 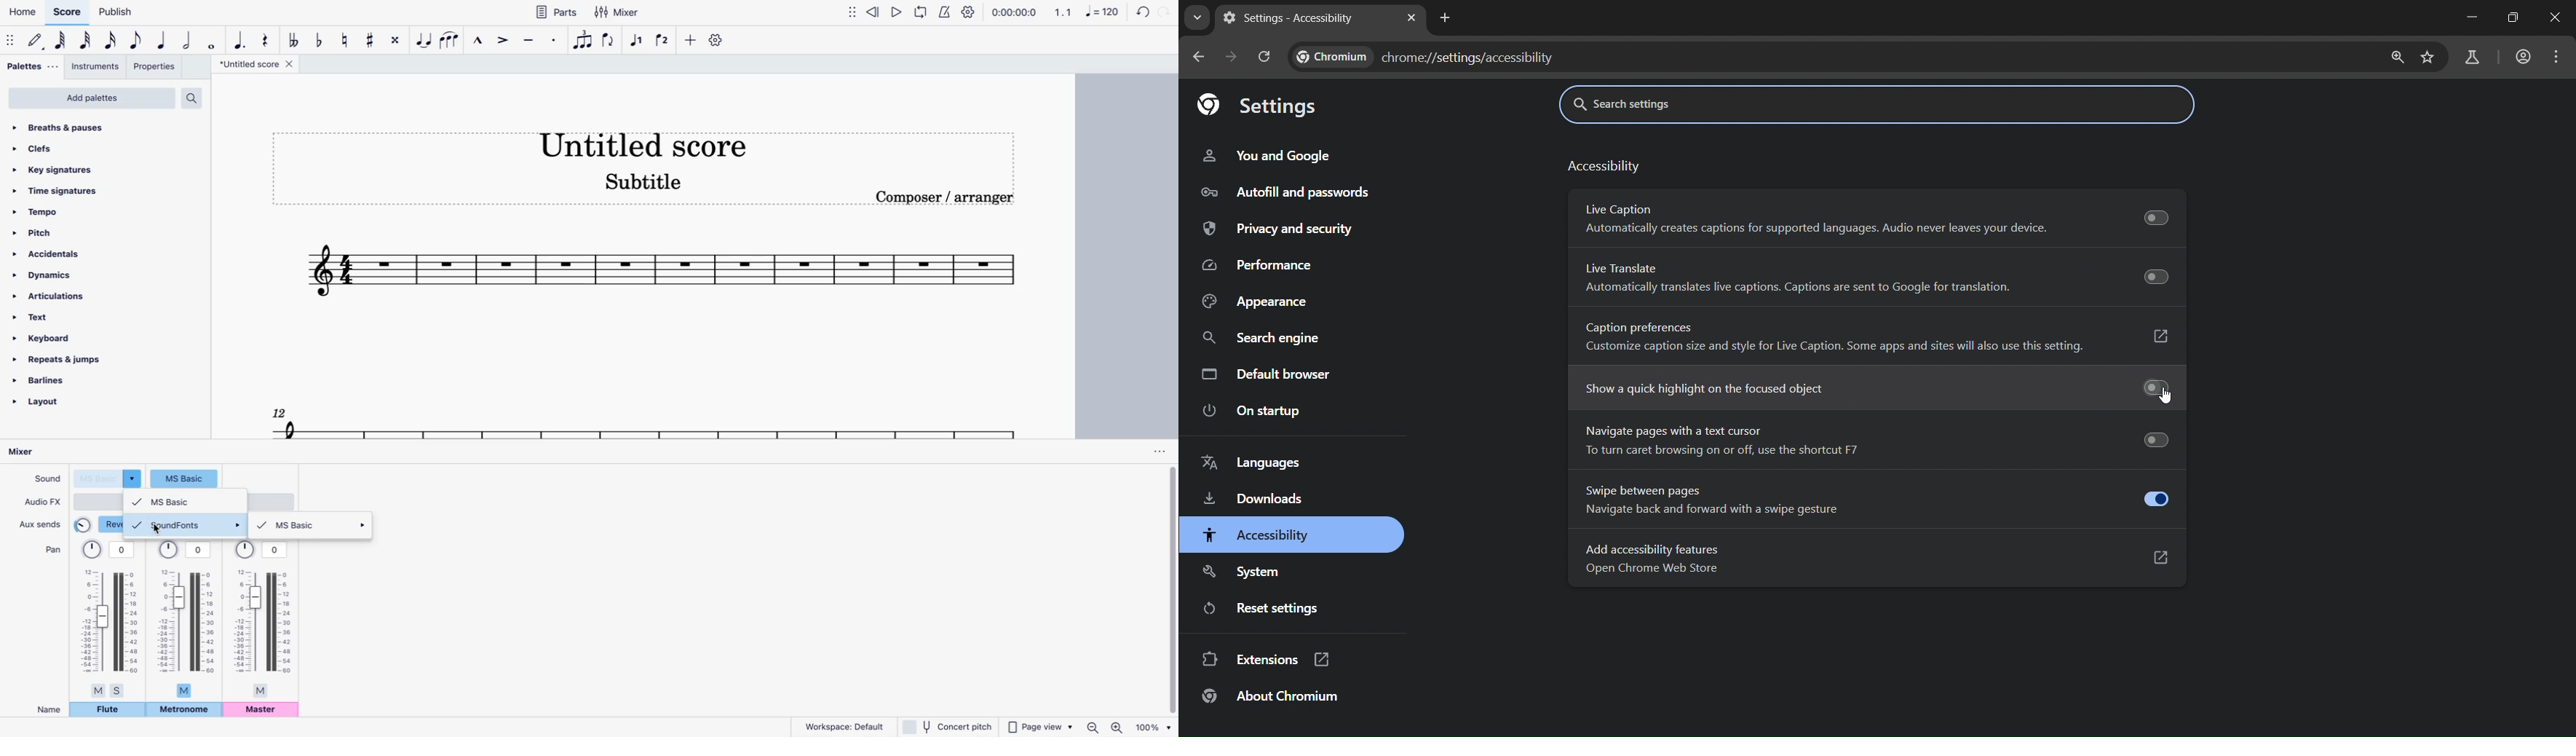 What do you see at coordinates (1267, 660) in the screenshot?
I see `extensions` at bounding box center [1267, 660].